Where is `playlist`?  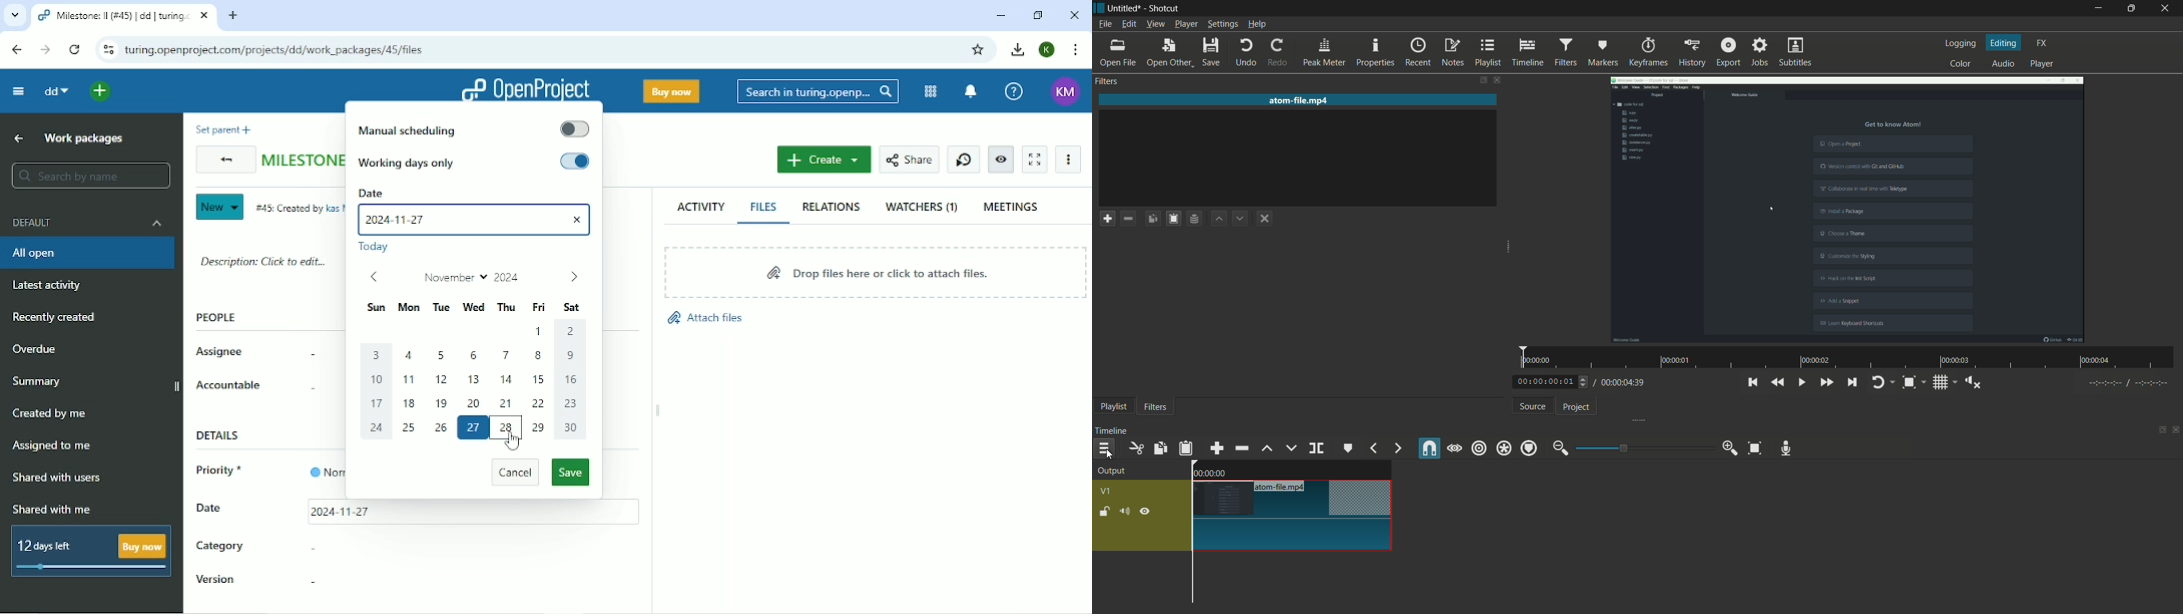 playlist is located at coordinates (1114, 406).